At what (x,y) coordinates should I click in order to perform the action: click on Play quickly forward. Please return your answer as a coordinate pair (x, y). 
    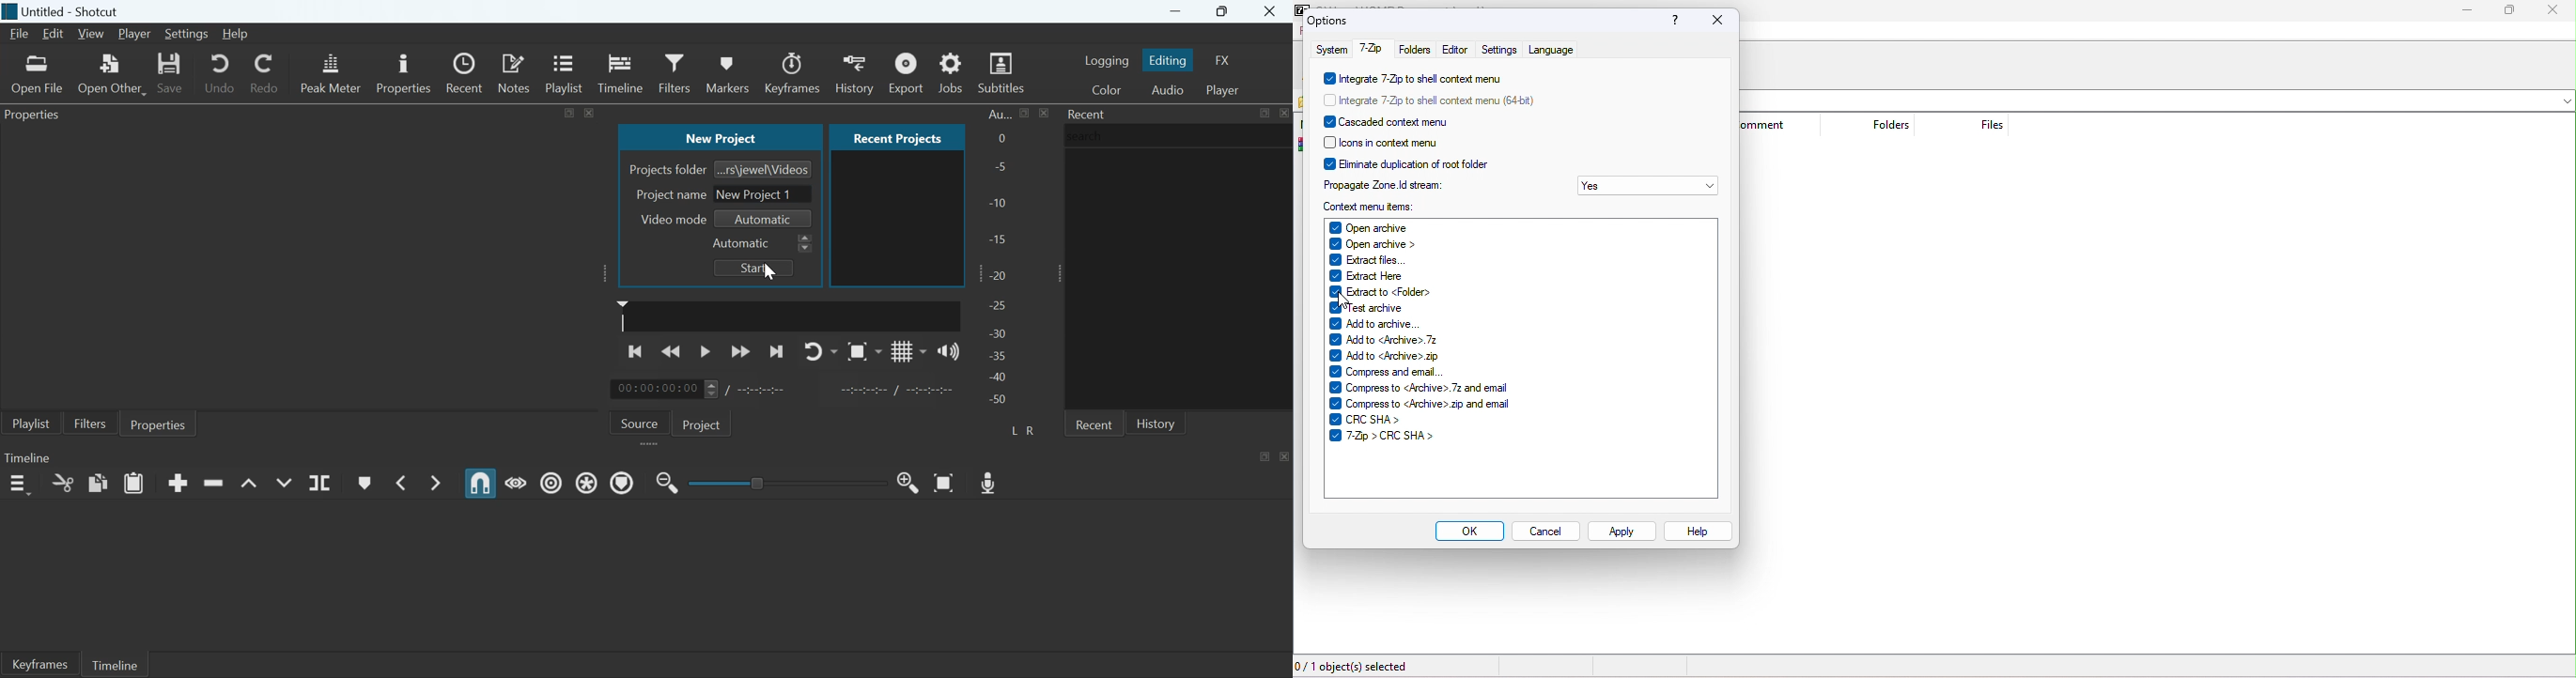
    Looking at the image, I should click on (741, 351).